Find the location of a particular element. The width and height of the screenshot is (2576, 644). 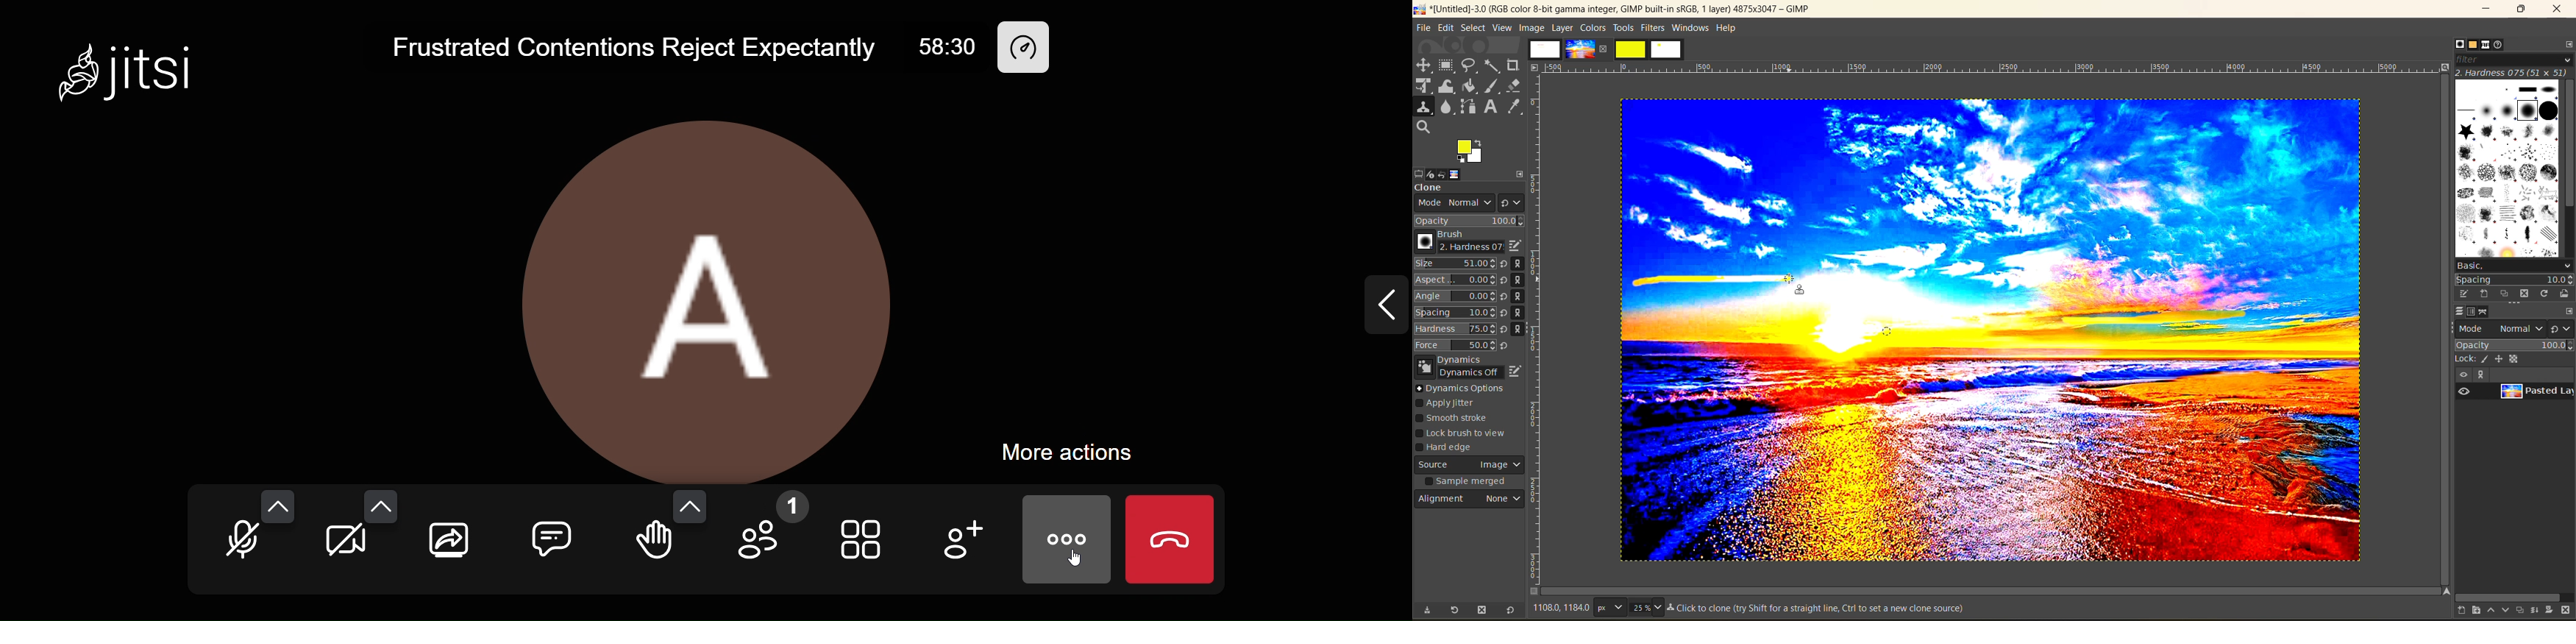

ruler is located at coordinates (1539, 332).